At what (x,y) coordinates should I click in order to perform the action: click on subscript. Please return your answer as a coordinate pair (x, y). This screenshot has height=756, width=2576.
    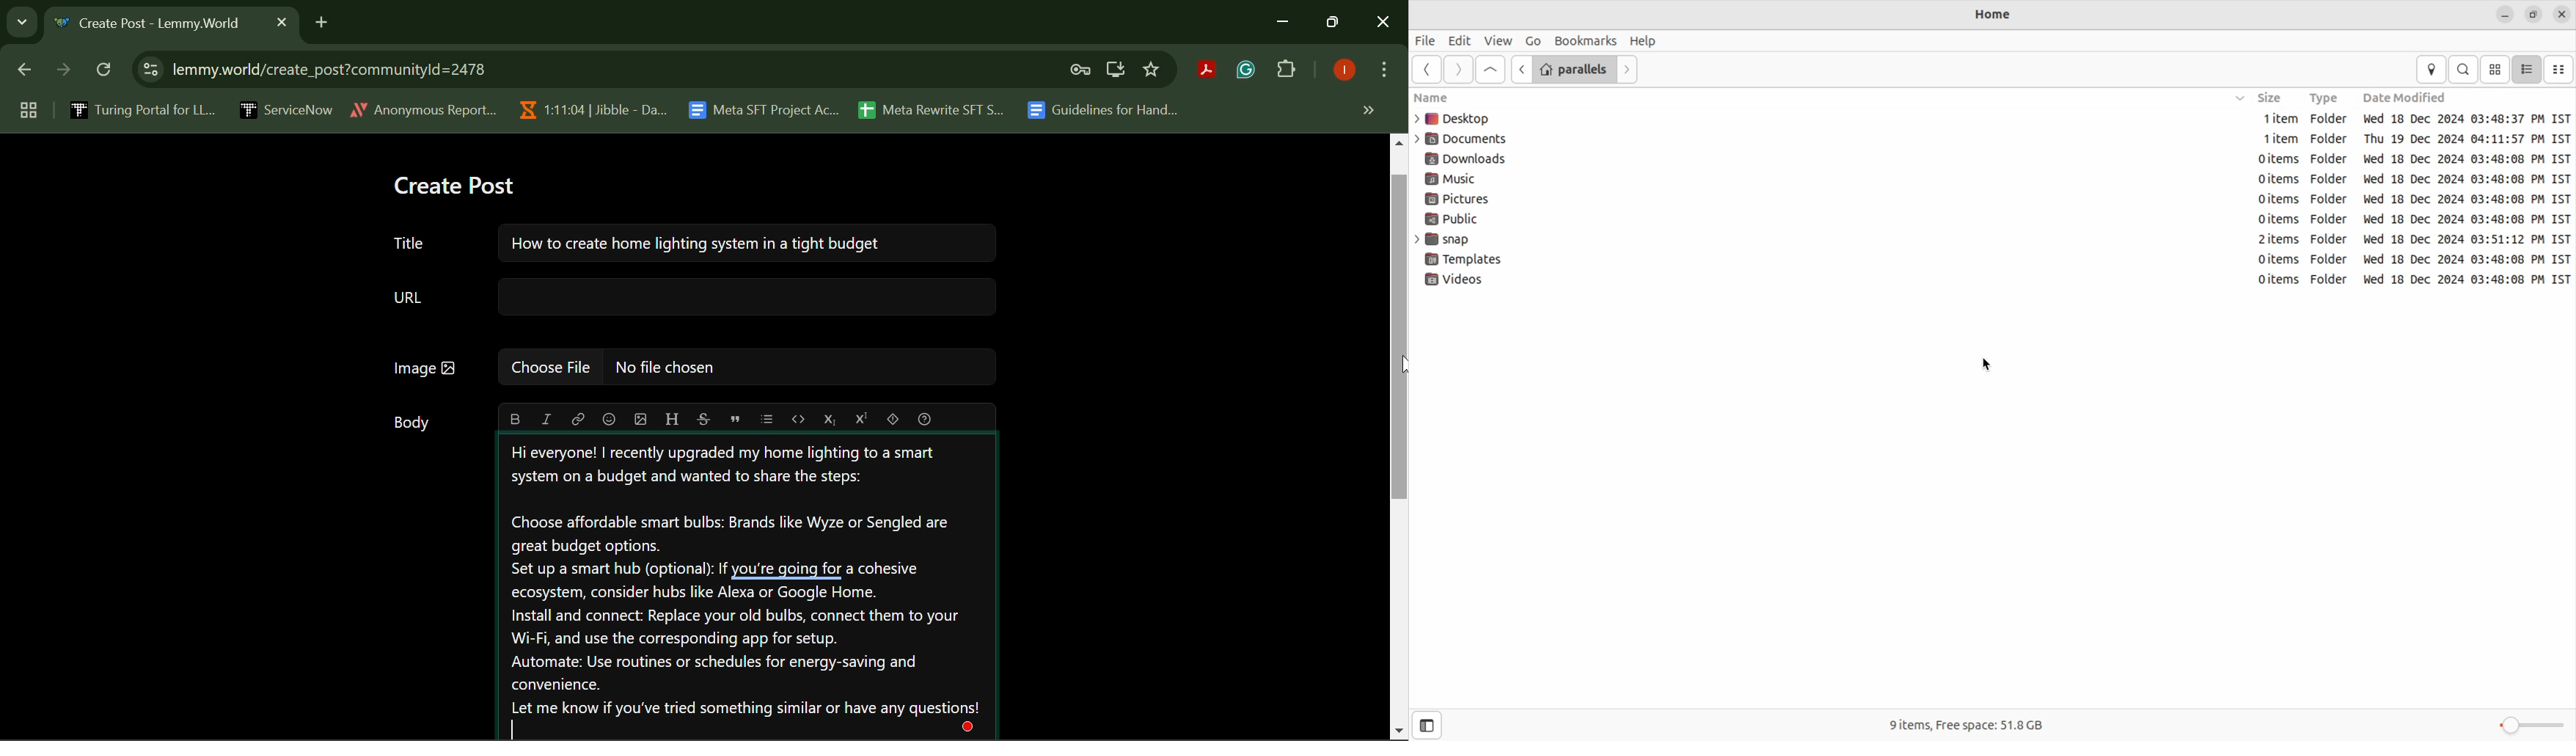
    Looking at the image, I should click on (831, 418).